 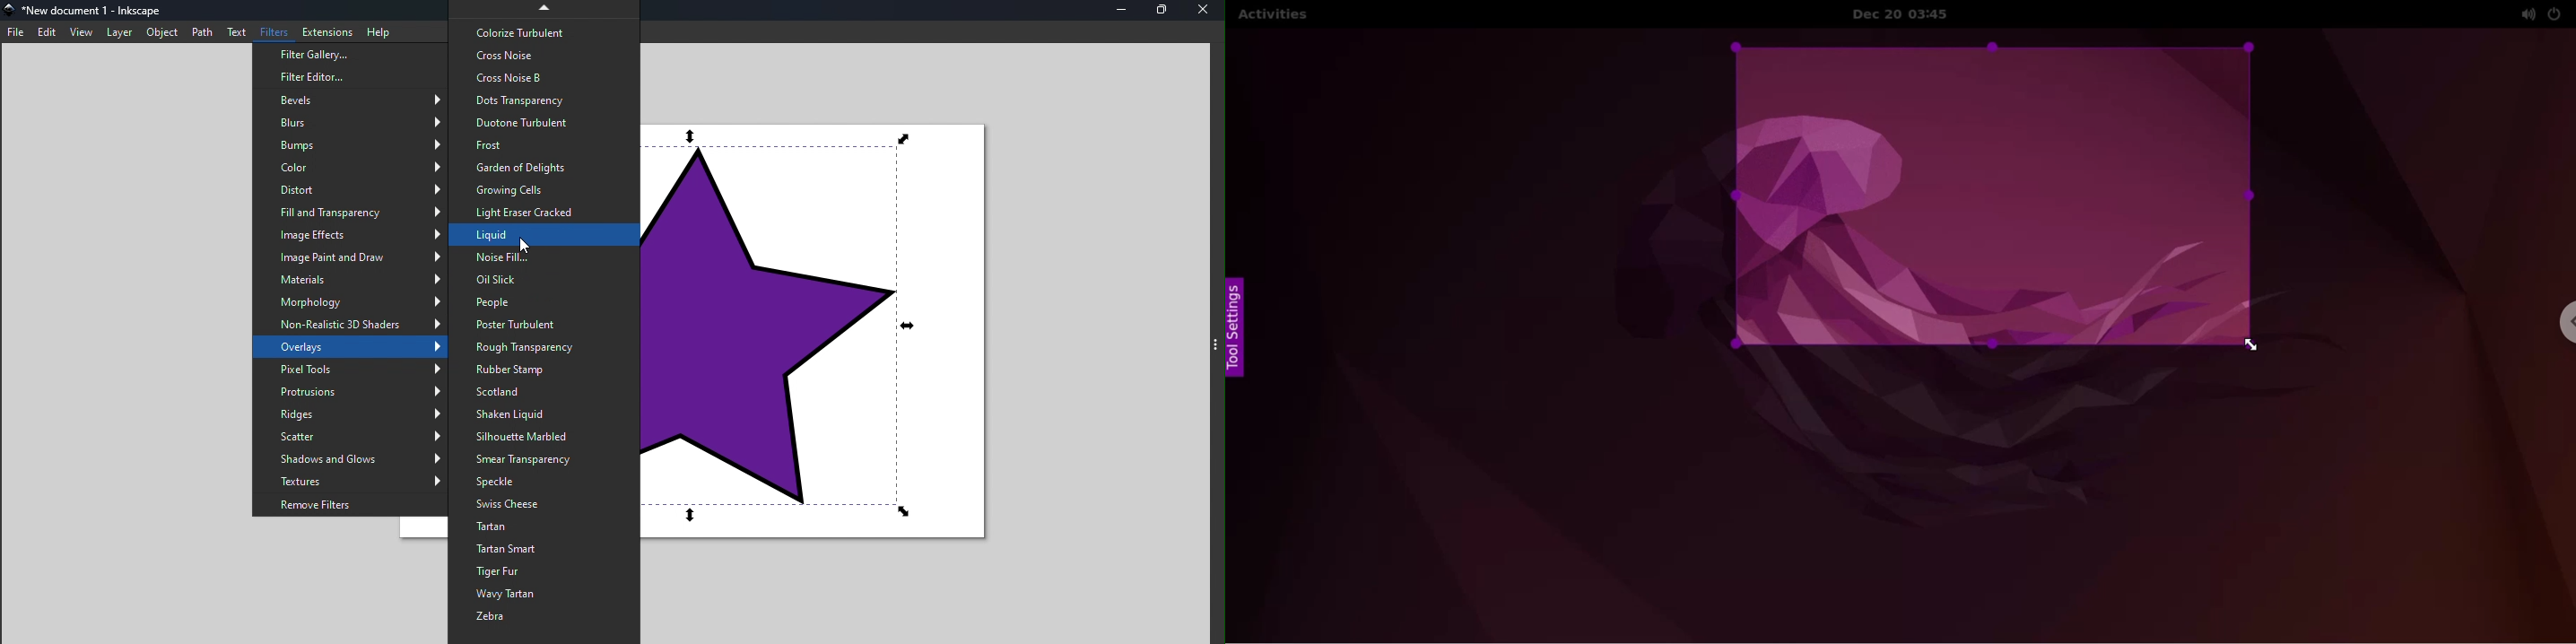 What do you see at coordinates (347, 123) in the screenshot?
I see `Blurs` at bounding box center [347, 123].